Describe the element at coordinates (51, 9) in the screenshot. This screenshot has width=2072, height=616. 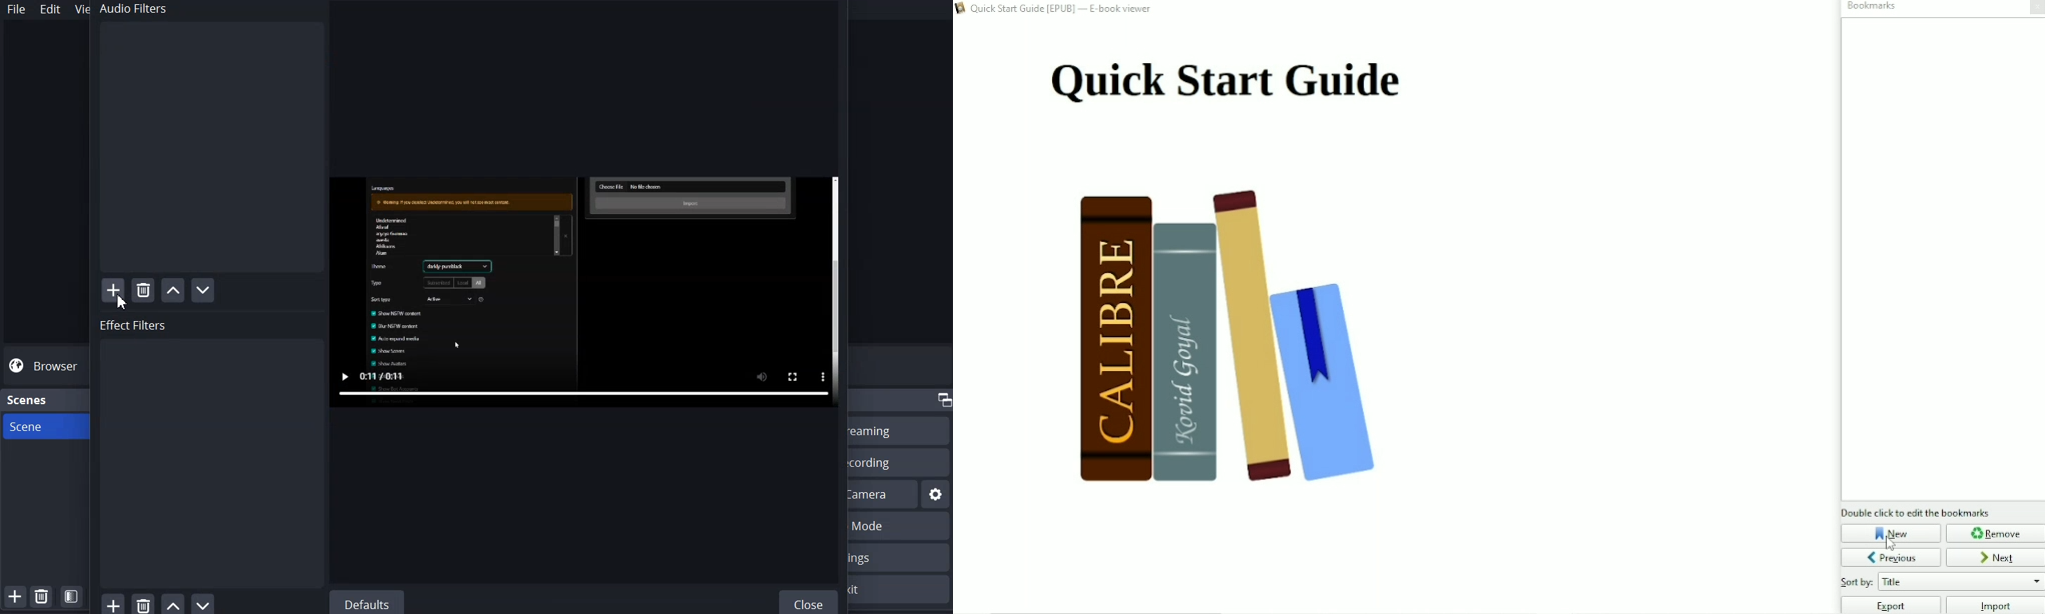
I see `Edit` at that location.